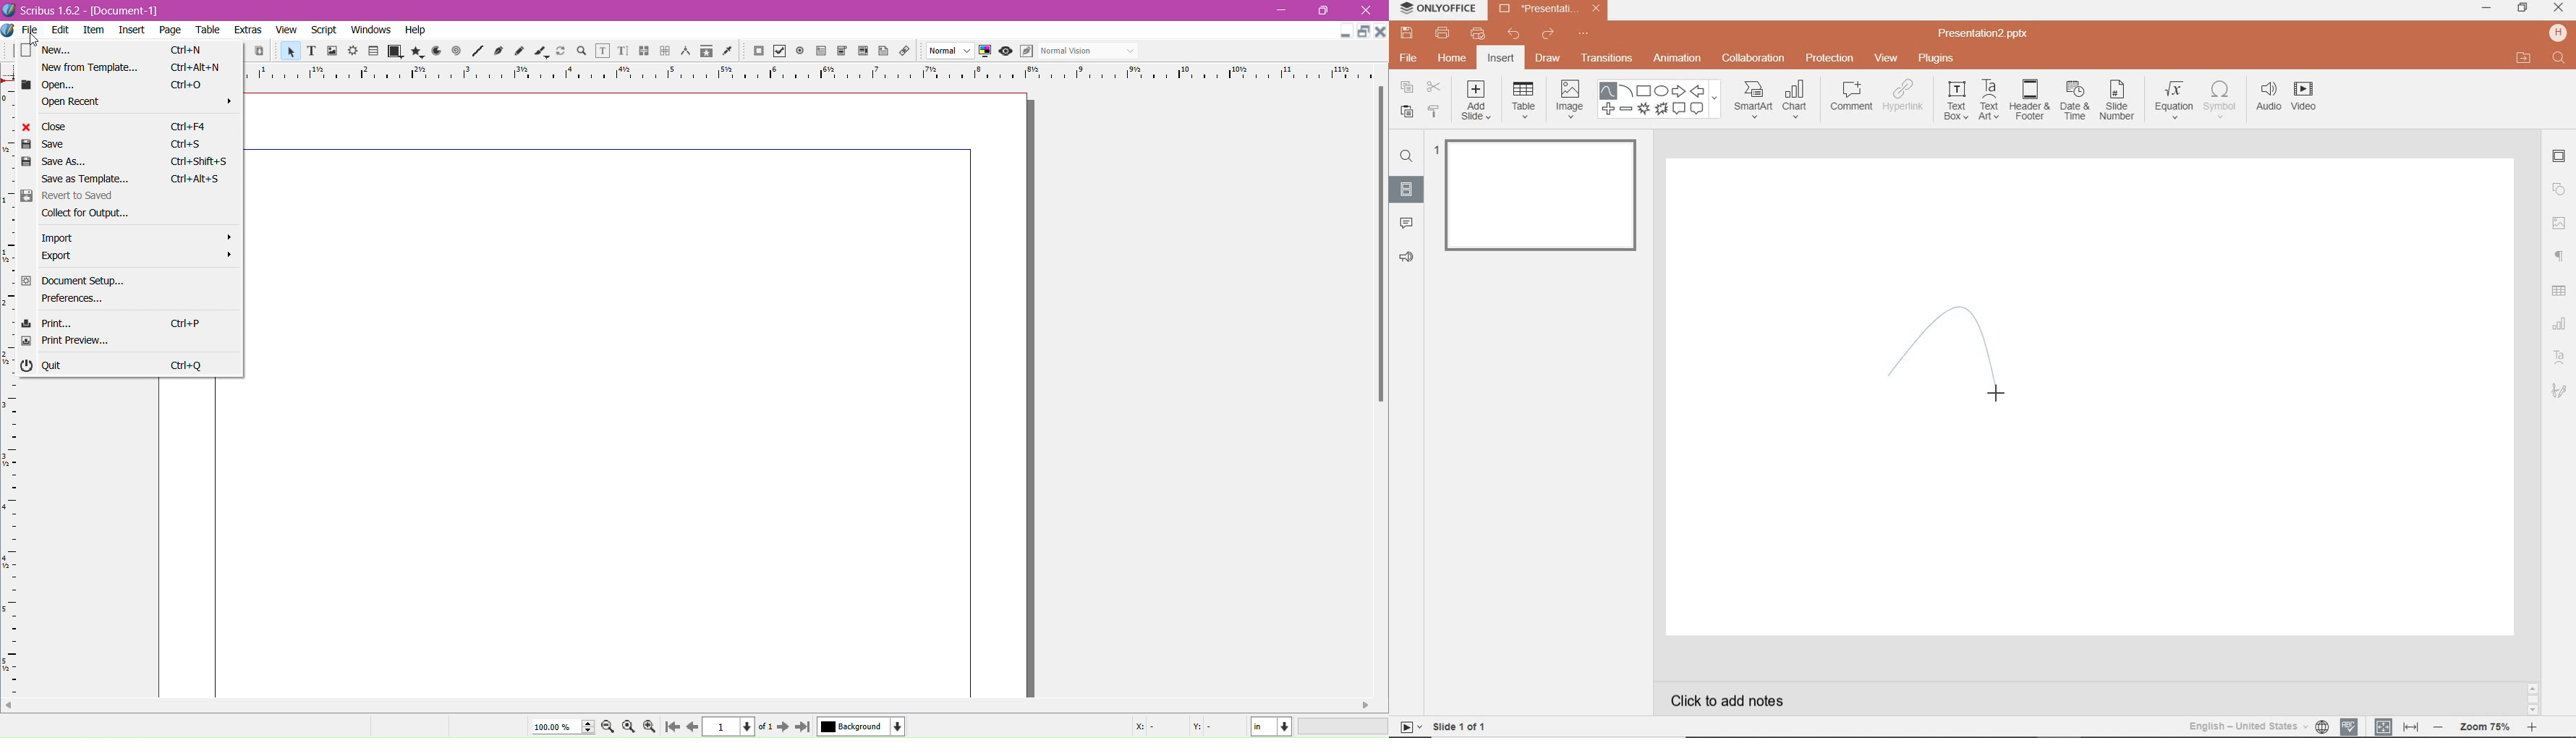  What do you see at coordinates (1285, 12) in the screenshot?
I see `minimize` at bounding box center [1285, 12].